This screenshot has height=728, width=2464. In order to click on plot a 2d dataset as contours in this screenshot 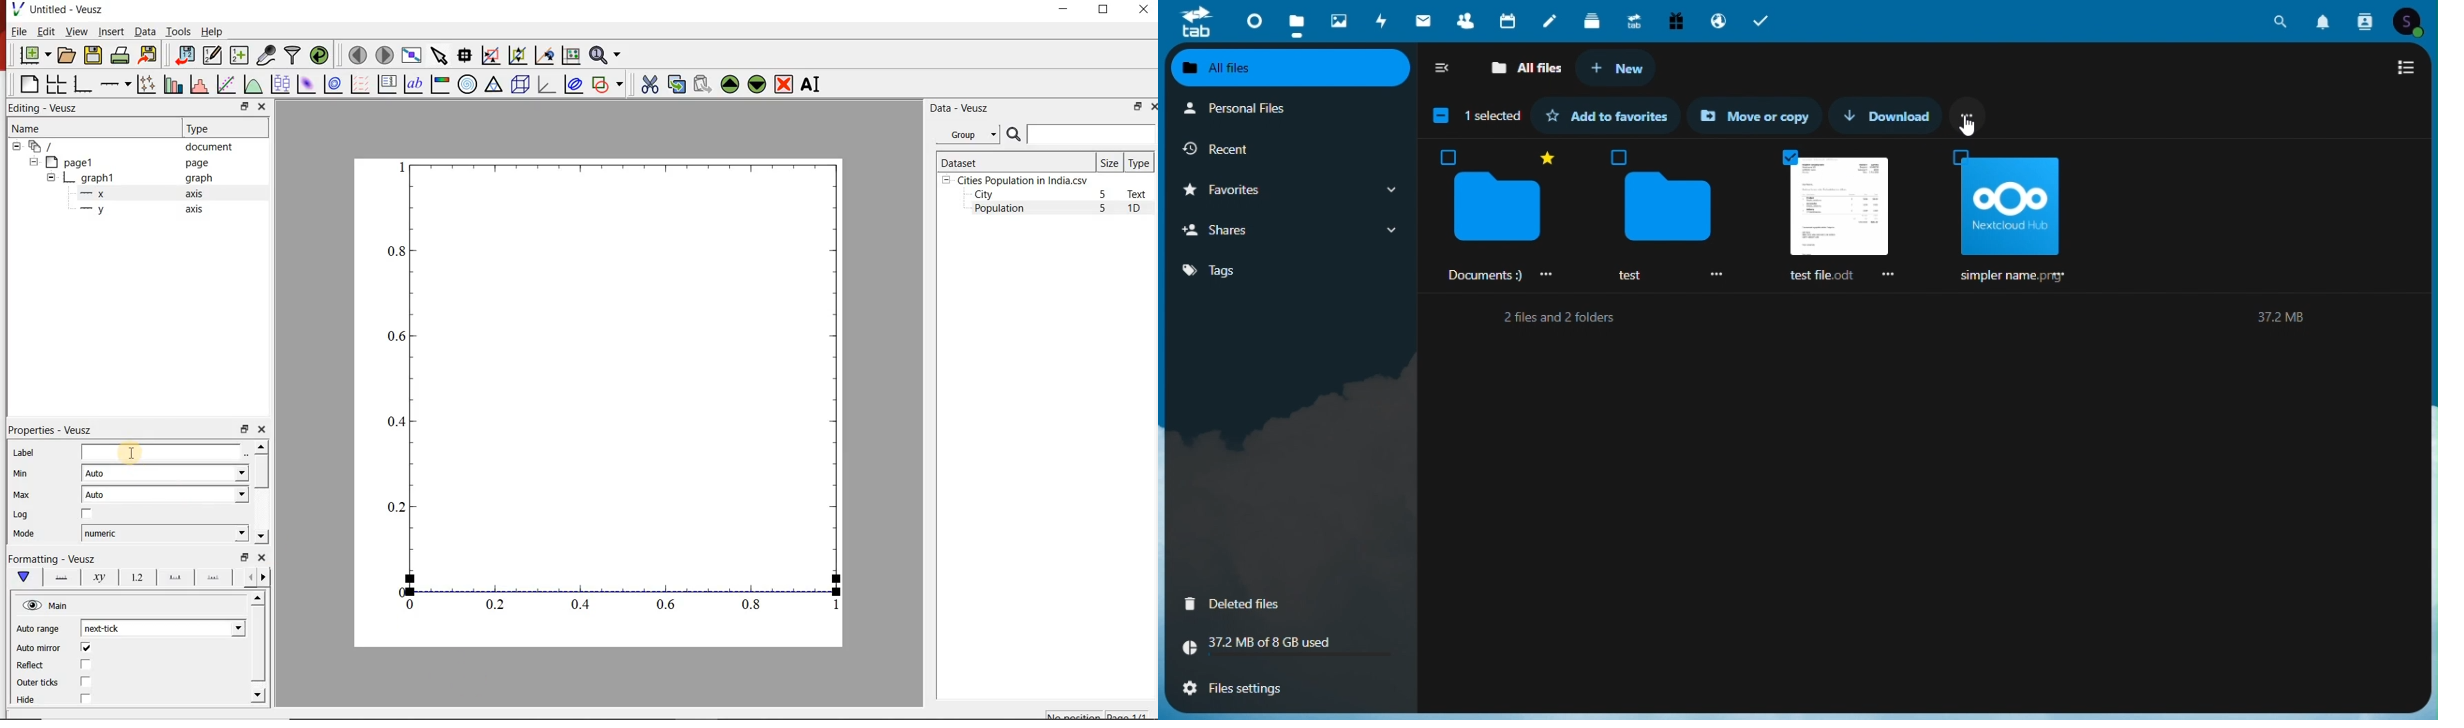, I will do `click(332, 83)`.